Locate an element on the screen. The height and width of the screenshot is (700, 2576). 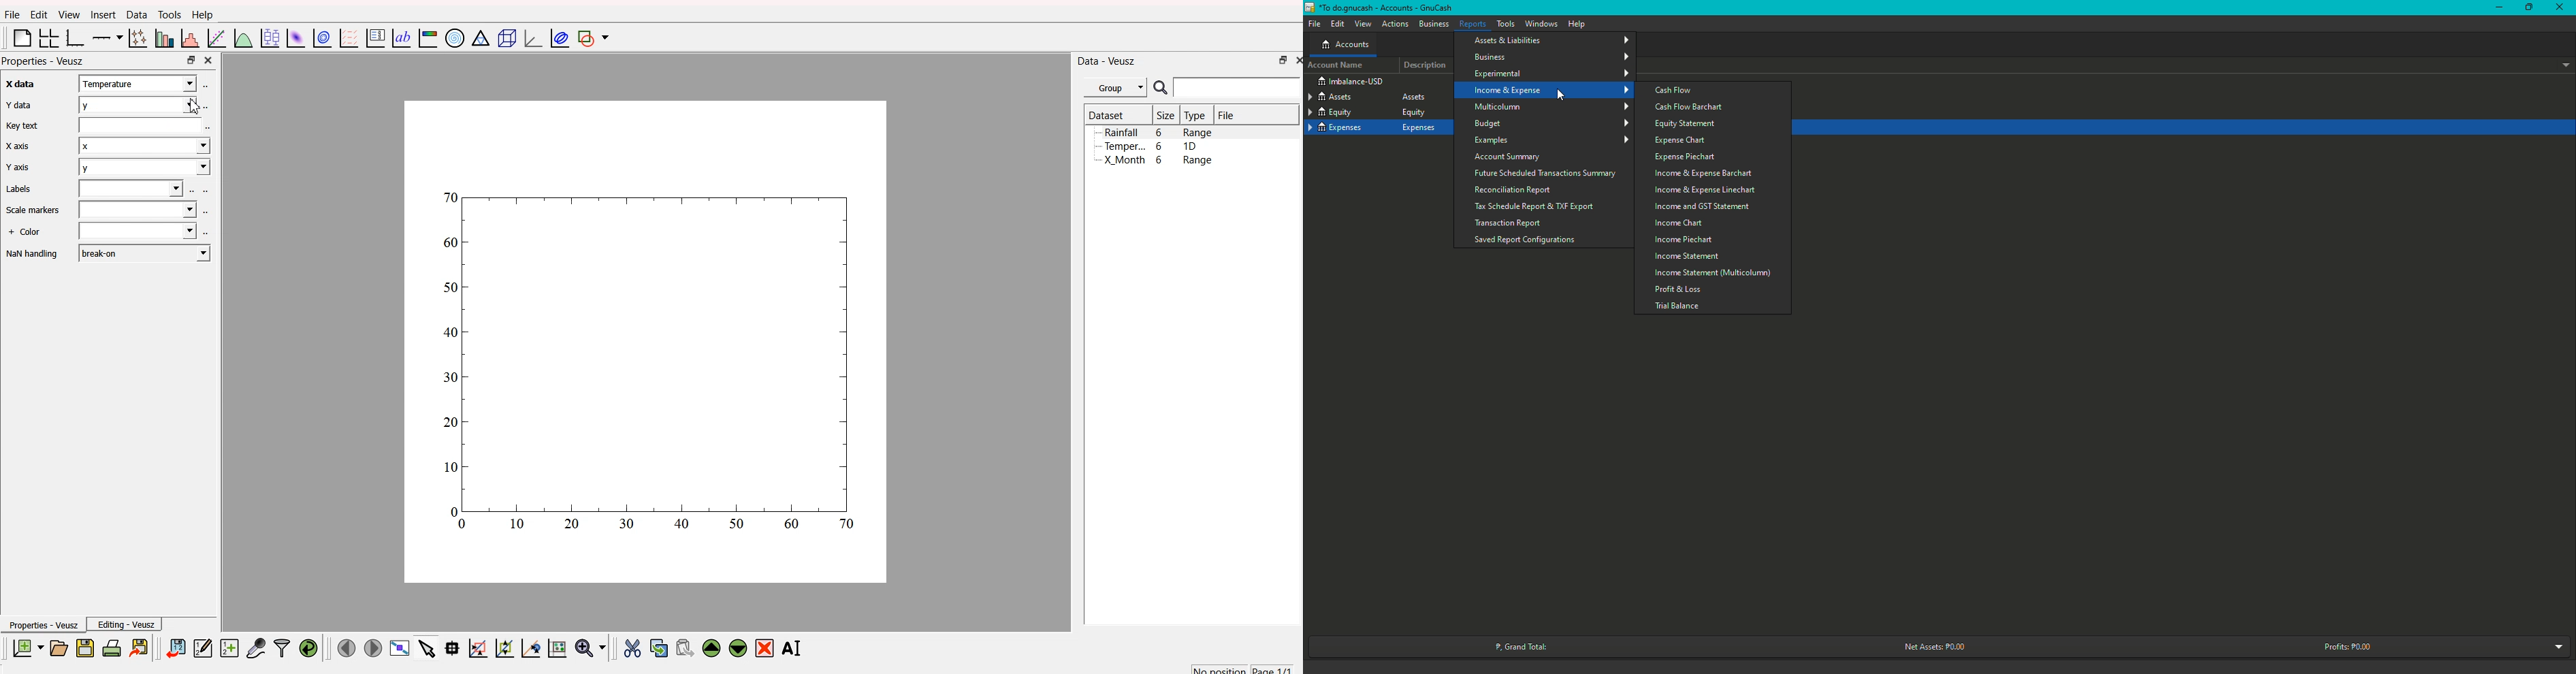
Saved Report Configurations is located at coordinates (1526, 238).